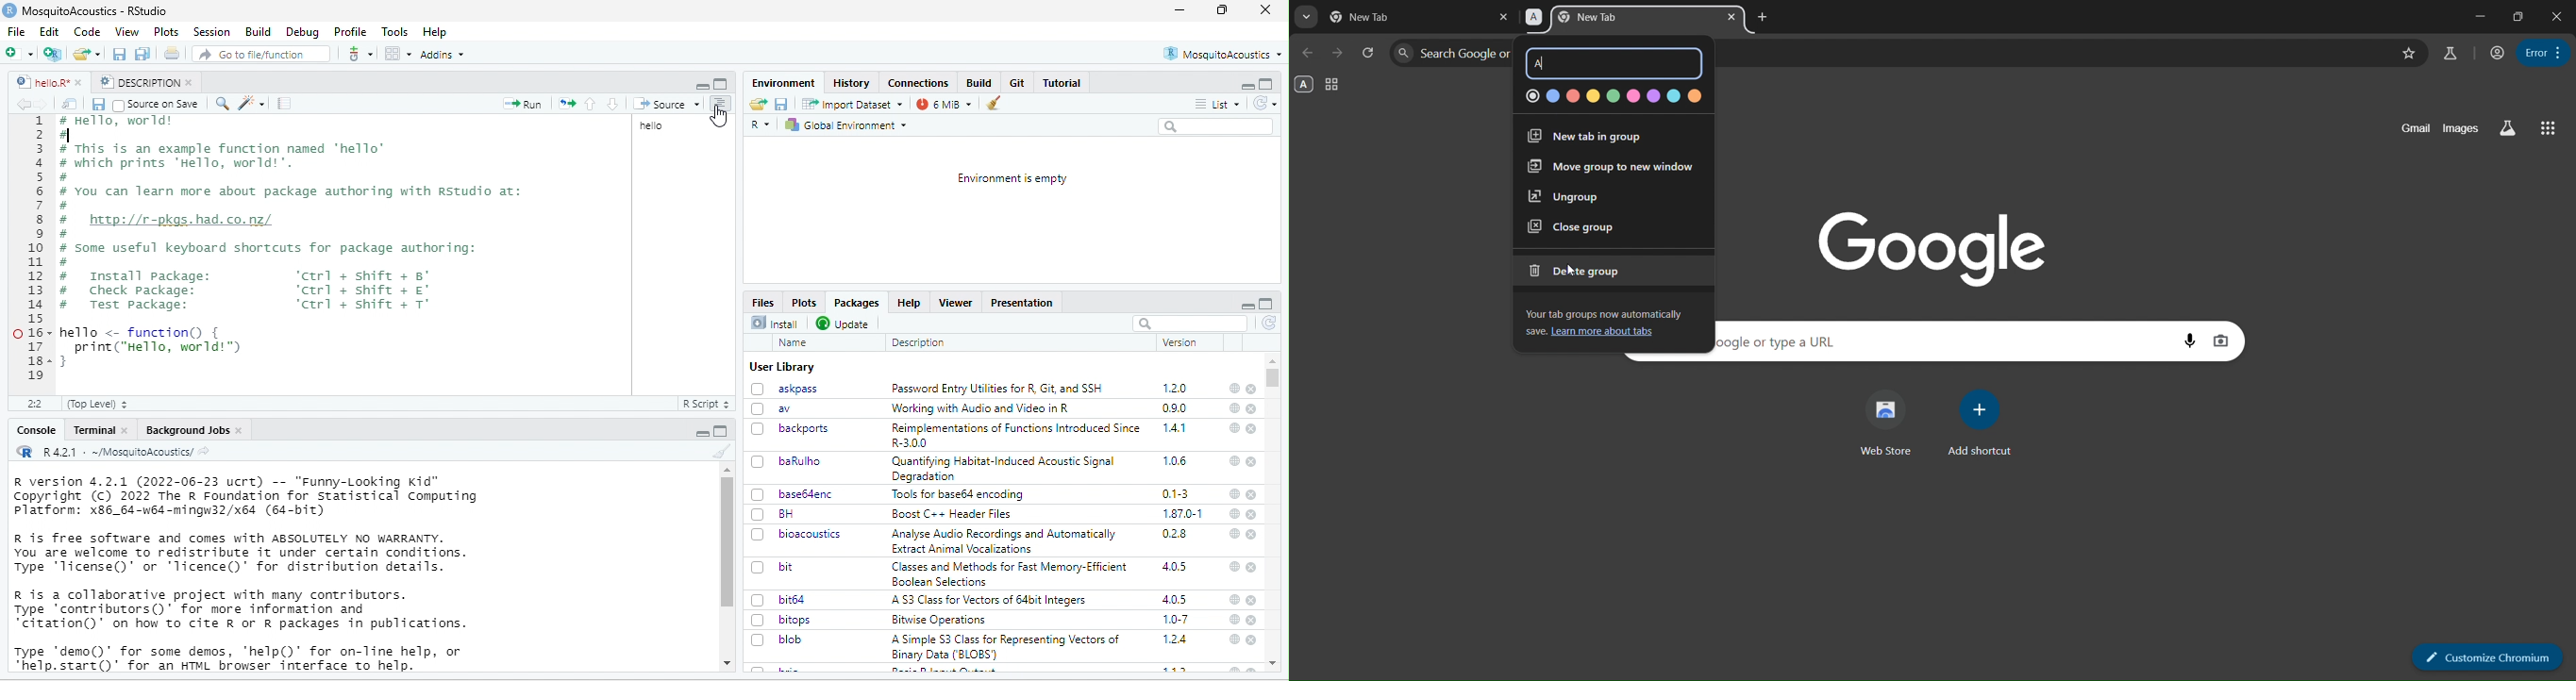 The height and width of the screenshot is (700, 2576). Describe the element at coordinates (351, 31) in the screenshot. I see `Profile` at that location.